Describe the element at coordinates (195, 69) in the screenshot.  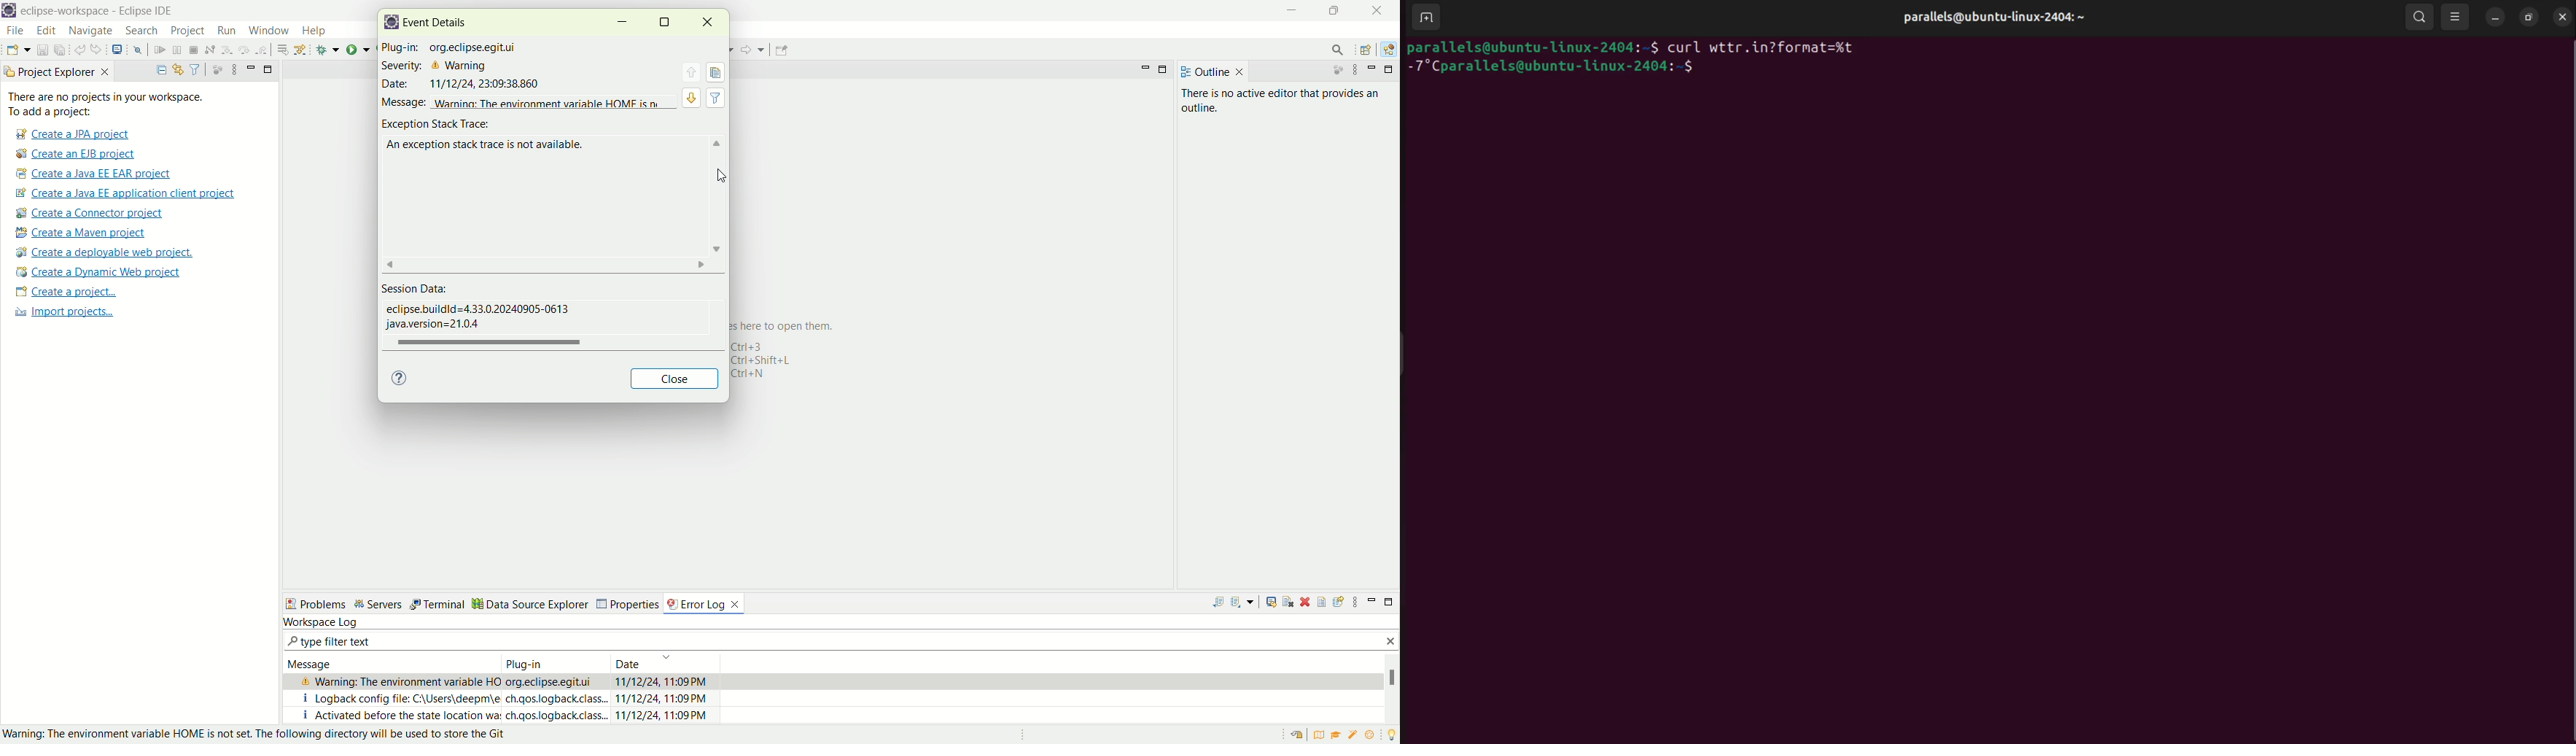
I see `filter` at that location.